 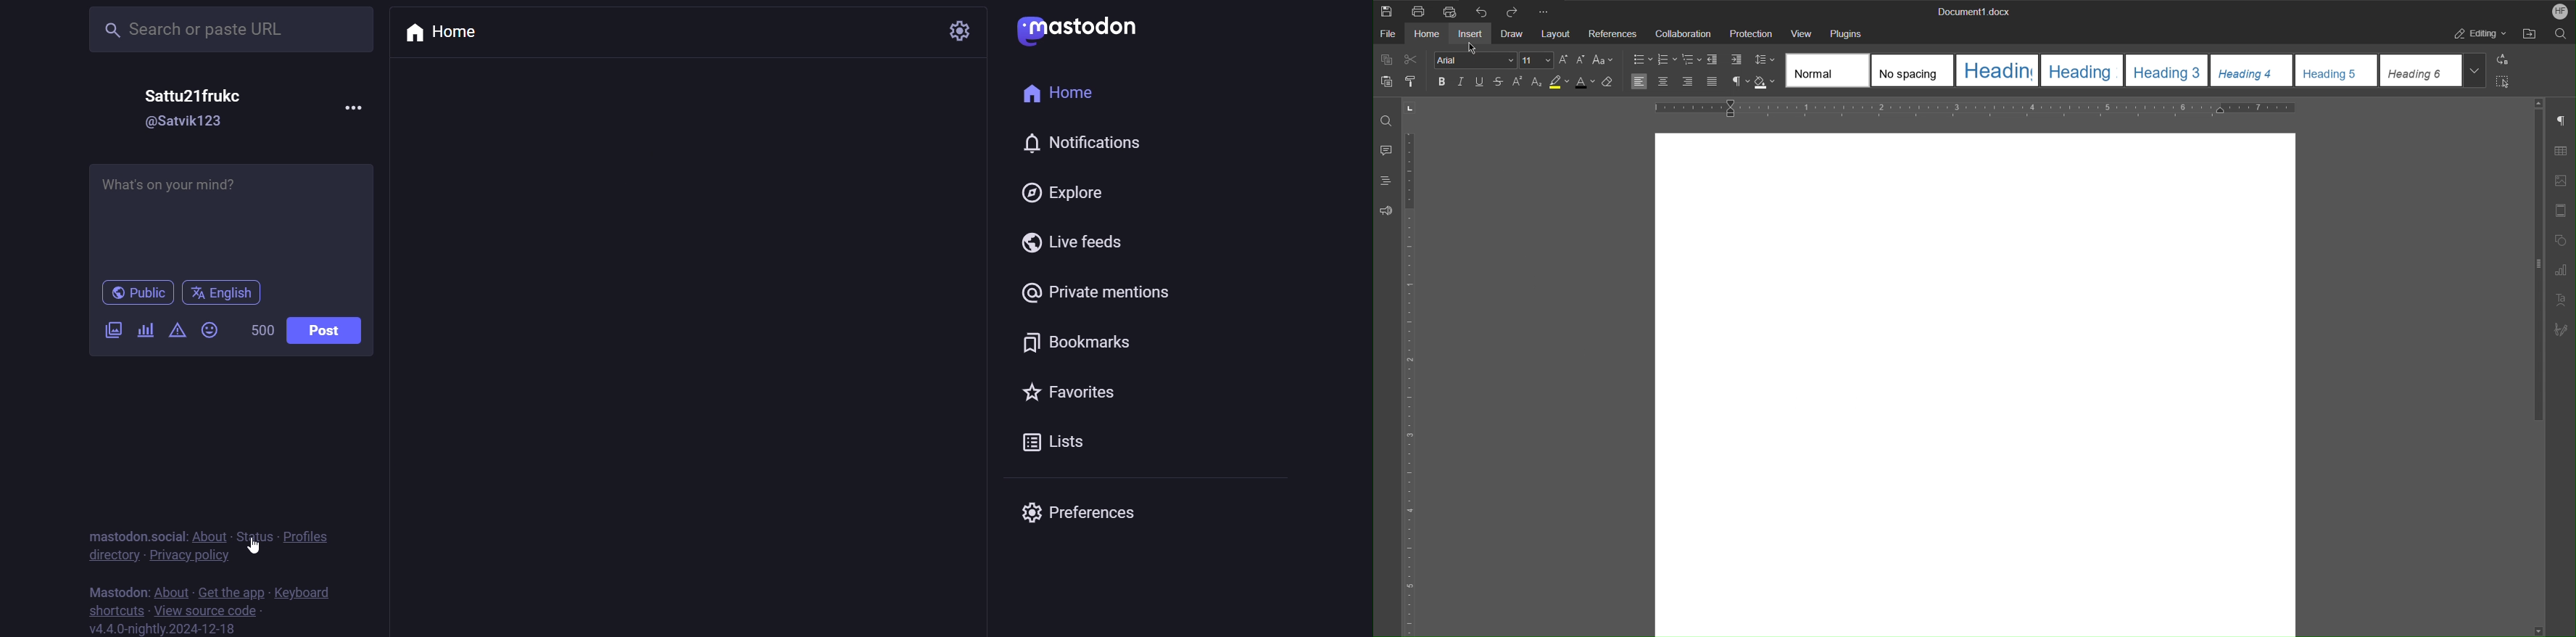 What do you see at coordinates (259, 329) in the screenshot?
I see `word limit` at bounding box center [259, 329].